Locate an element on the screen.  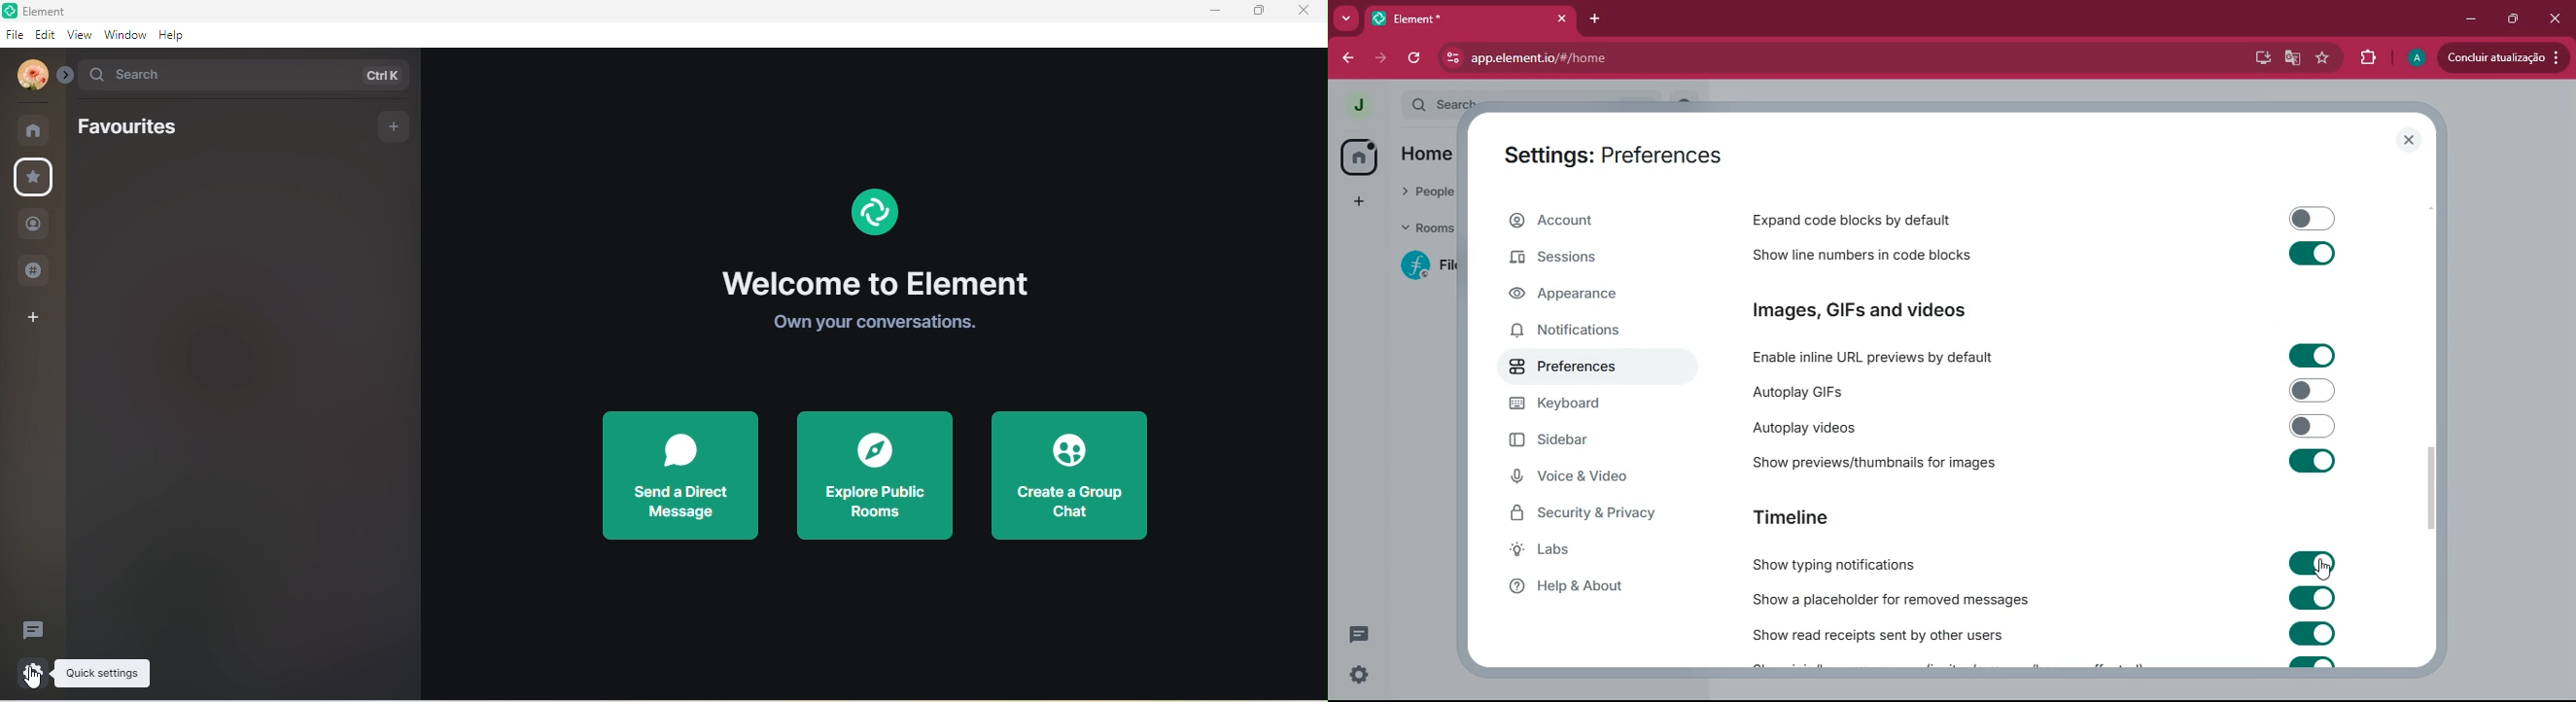
threads is located at coordinates (37, 627).